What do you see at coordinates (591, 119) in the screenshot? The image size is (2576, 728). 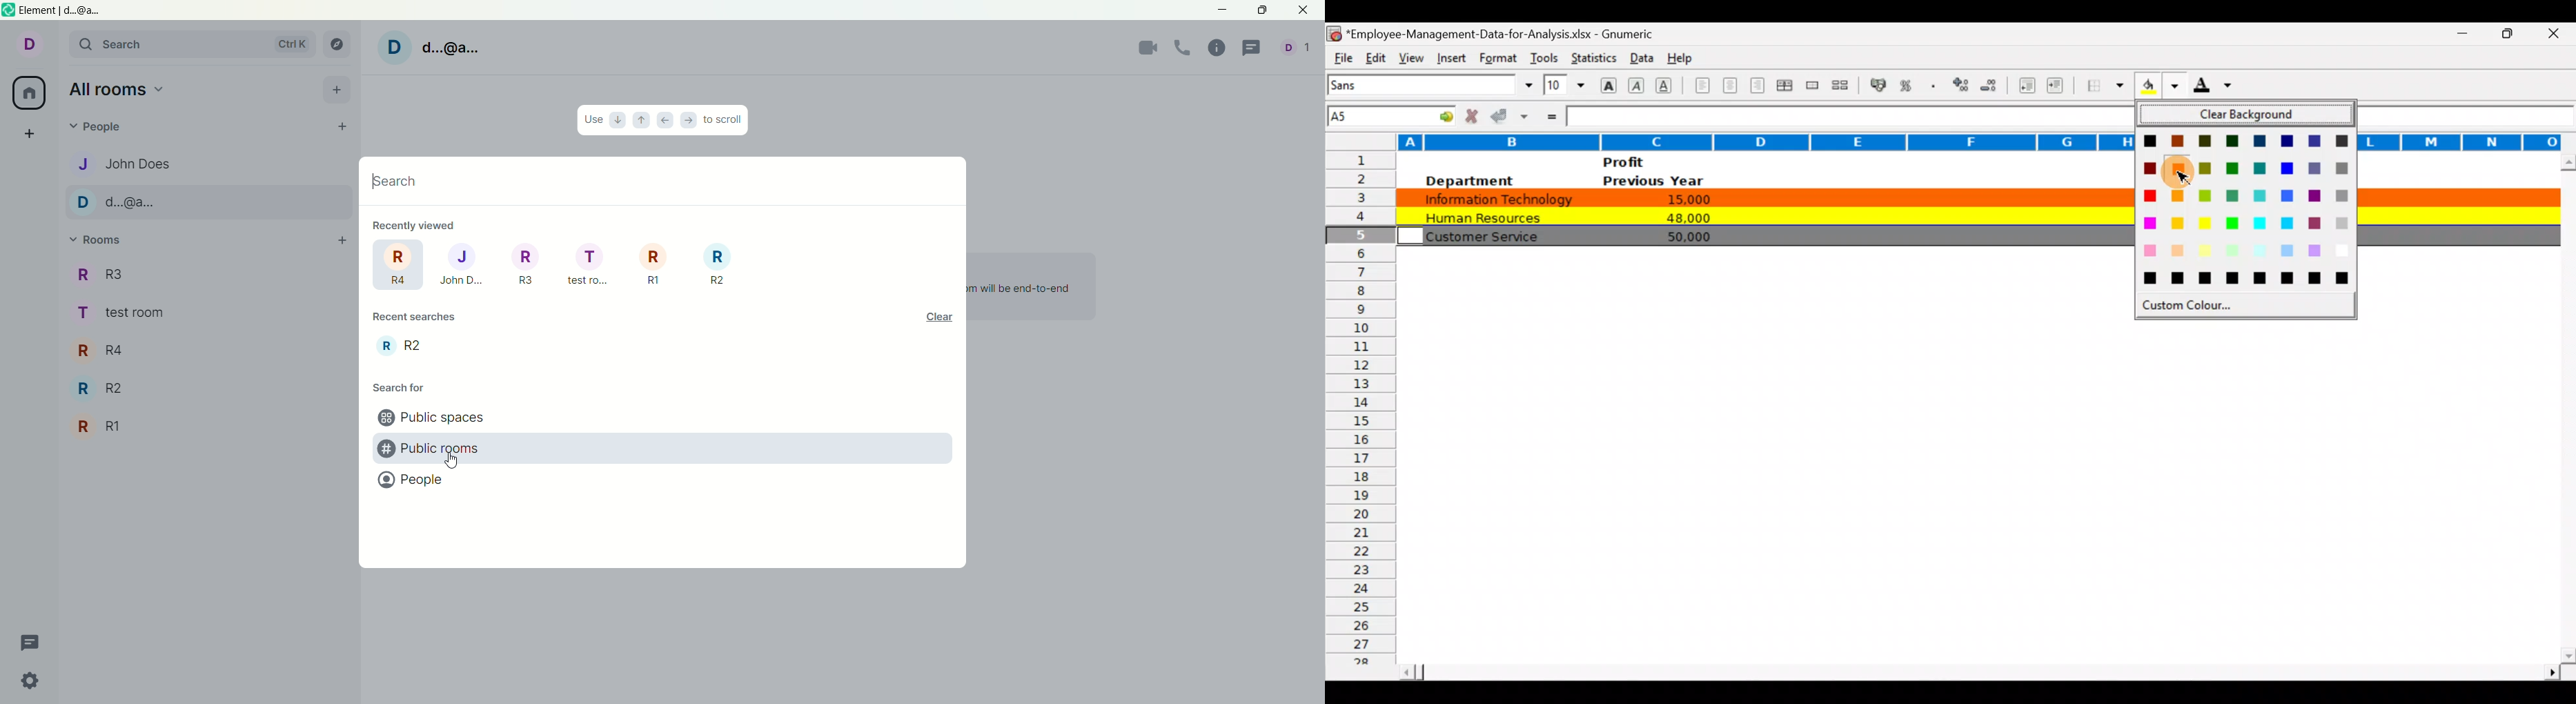 I see `use` at bounding box center [591, 119].